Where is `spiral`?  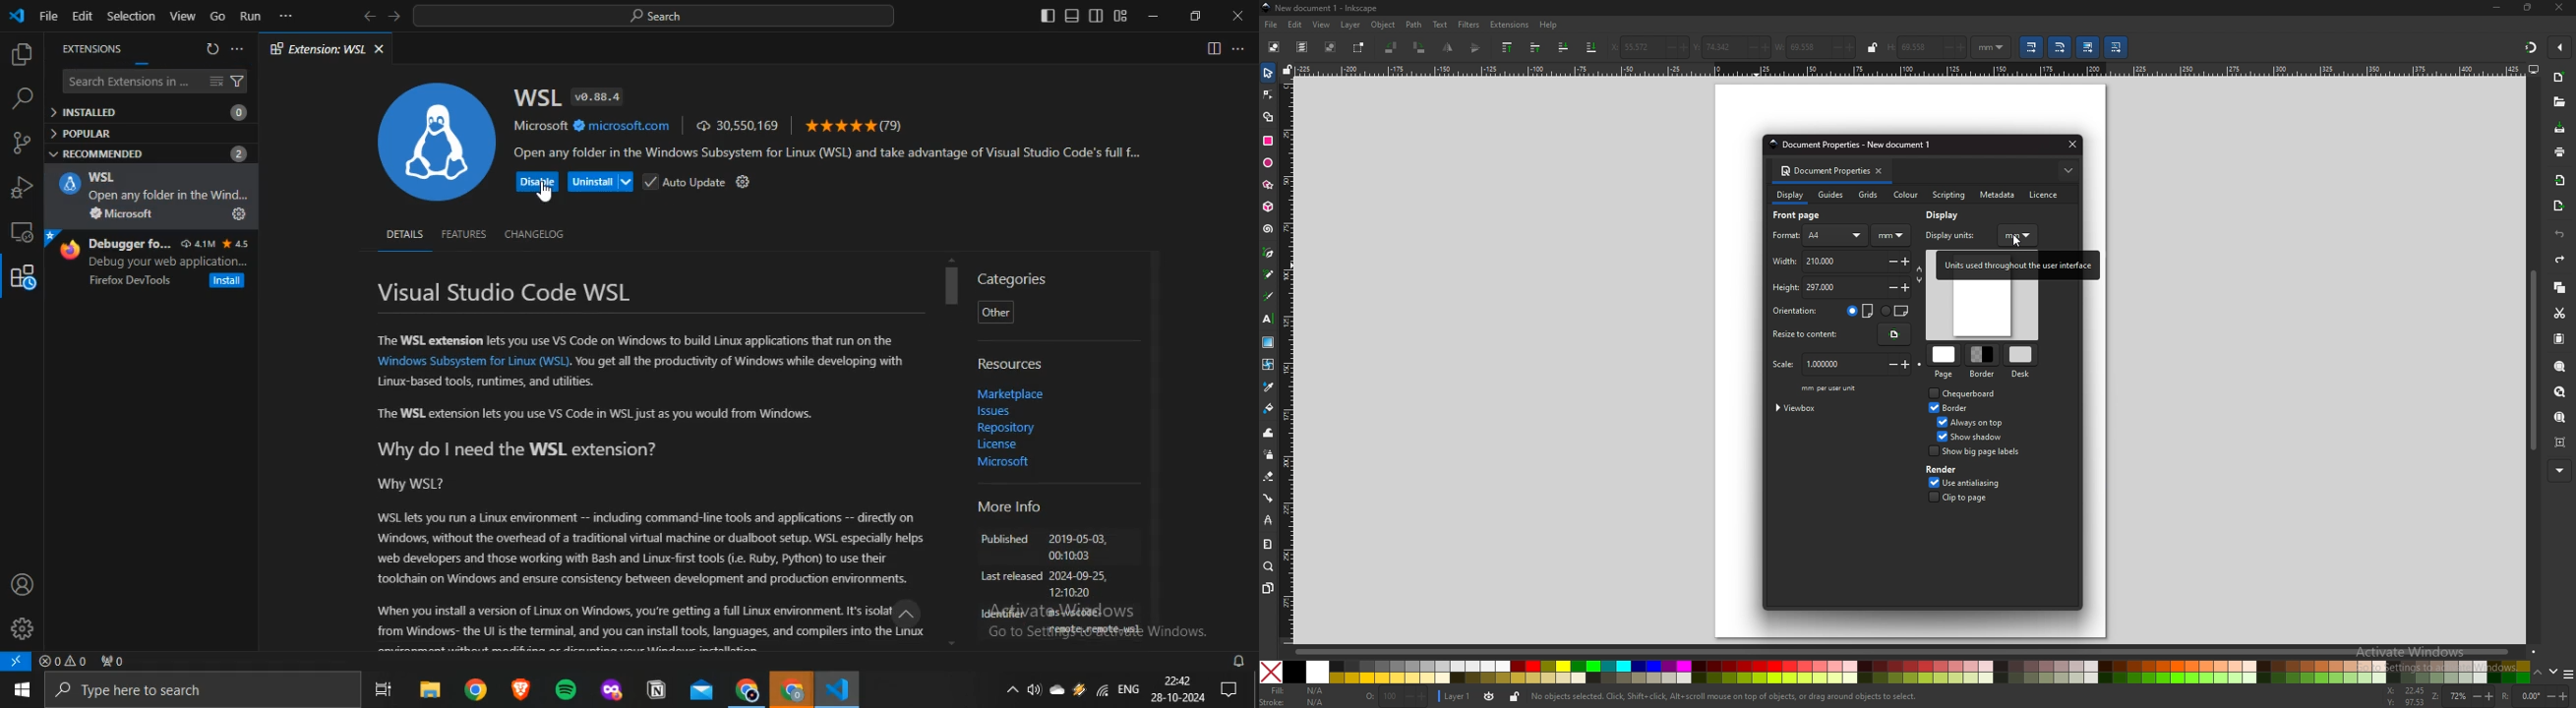 spiral is located at coordinates (1269, 229).